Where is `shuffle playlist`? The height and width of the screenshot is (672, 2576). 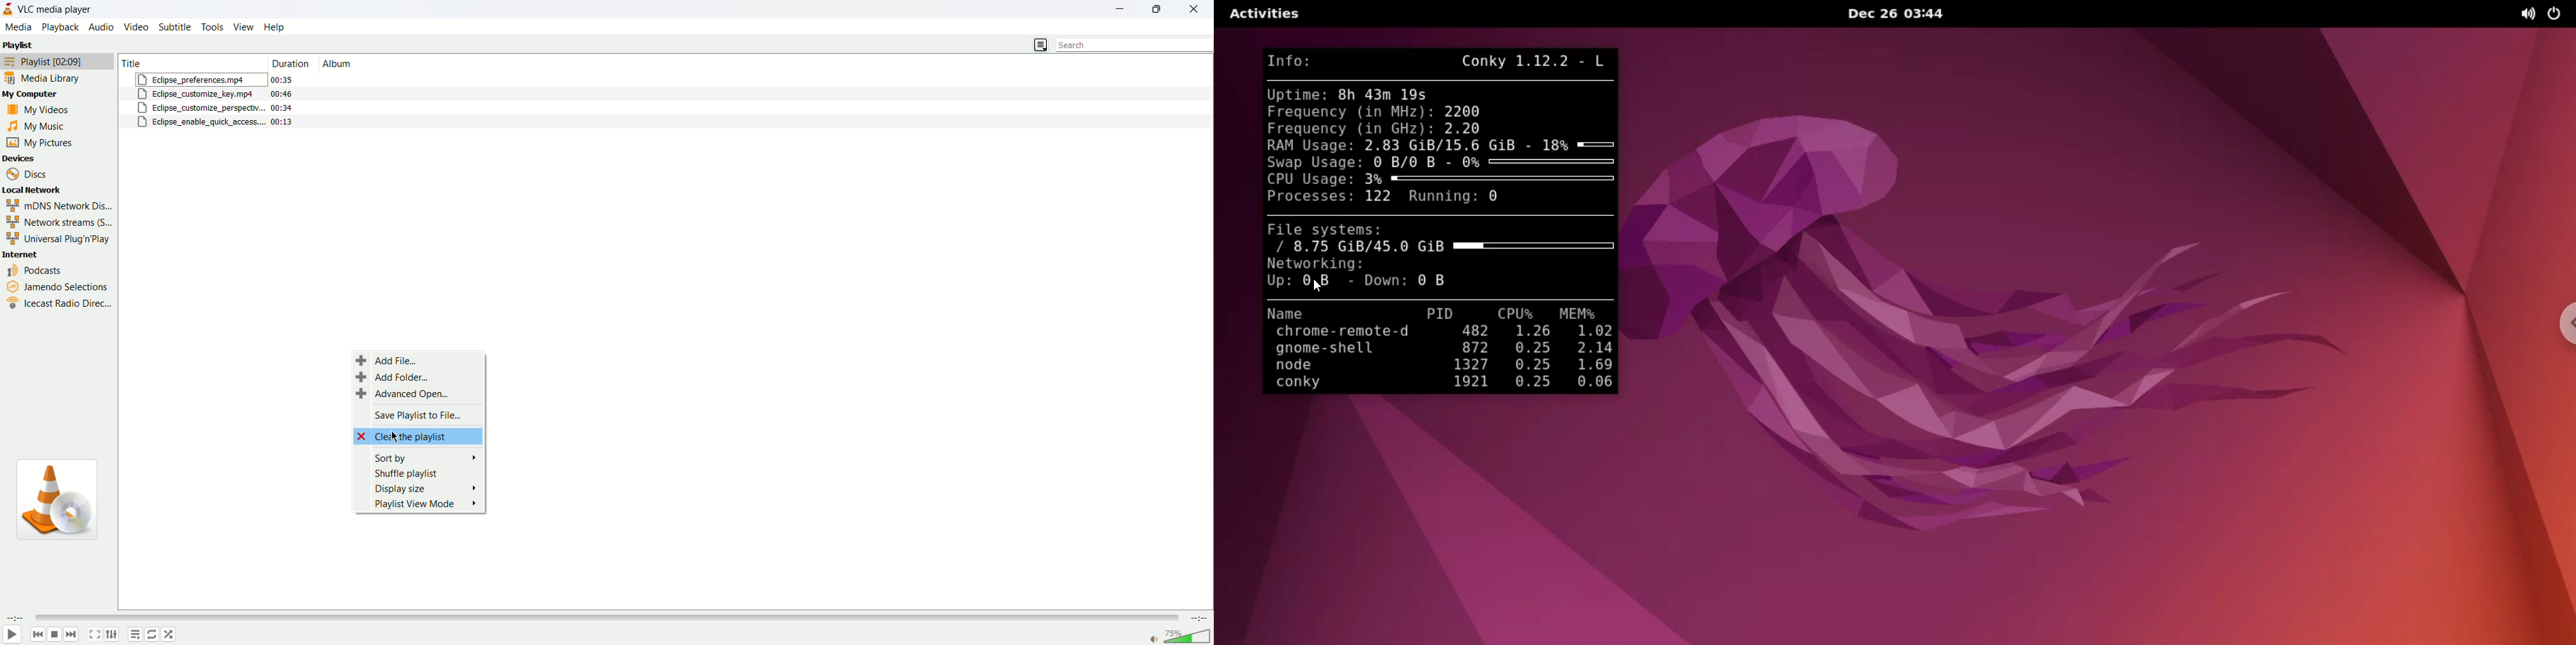
shuffle playlist is located at coordinates (422, 473).